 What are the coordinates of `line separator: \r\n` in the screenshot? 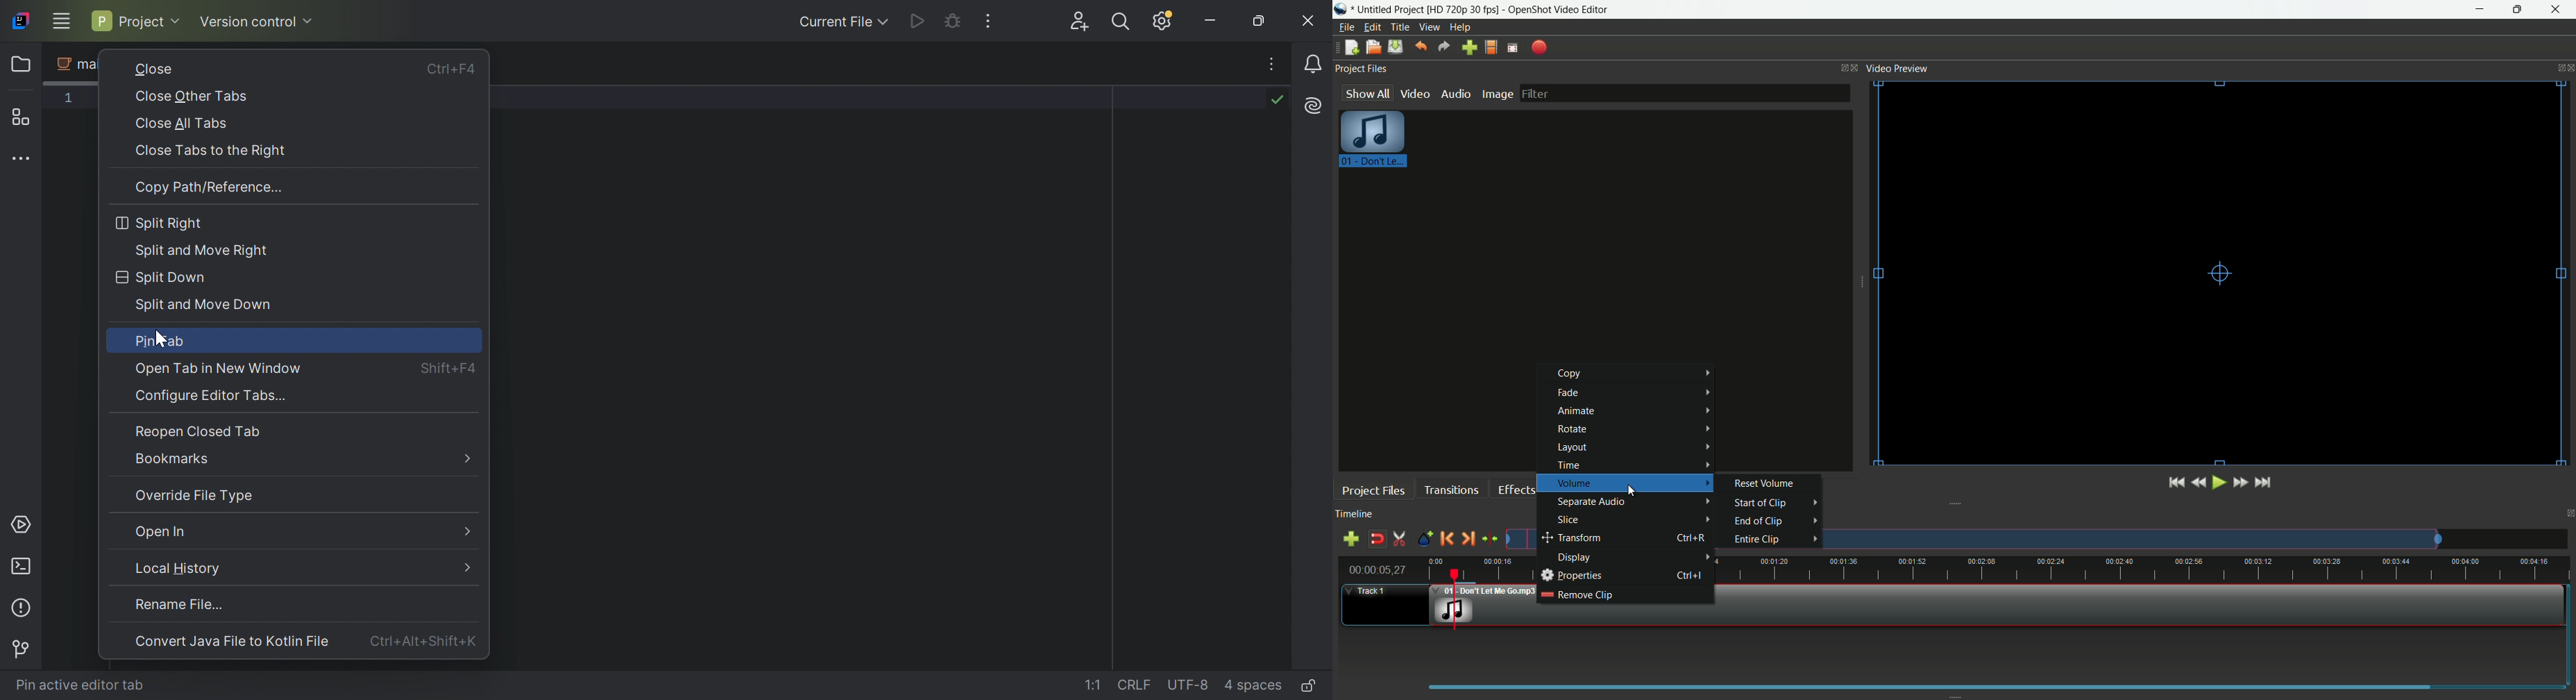 It's located at (1135, 685).